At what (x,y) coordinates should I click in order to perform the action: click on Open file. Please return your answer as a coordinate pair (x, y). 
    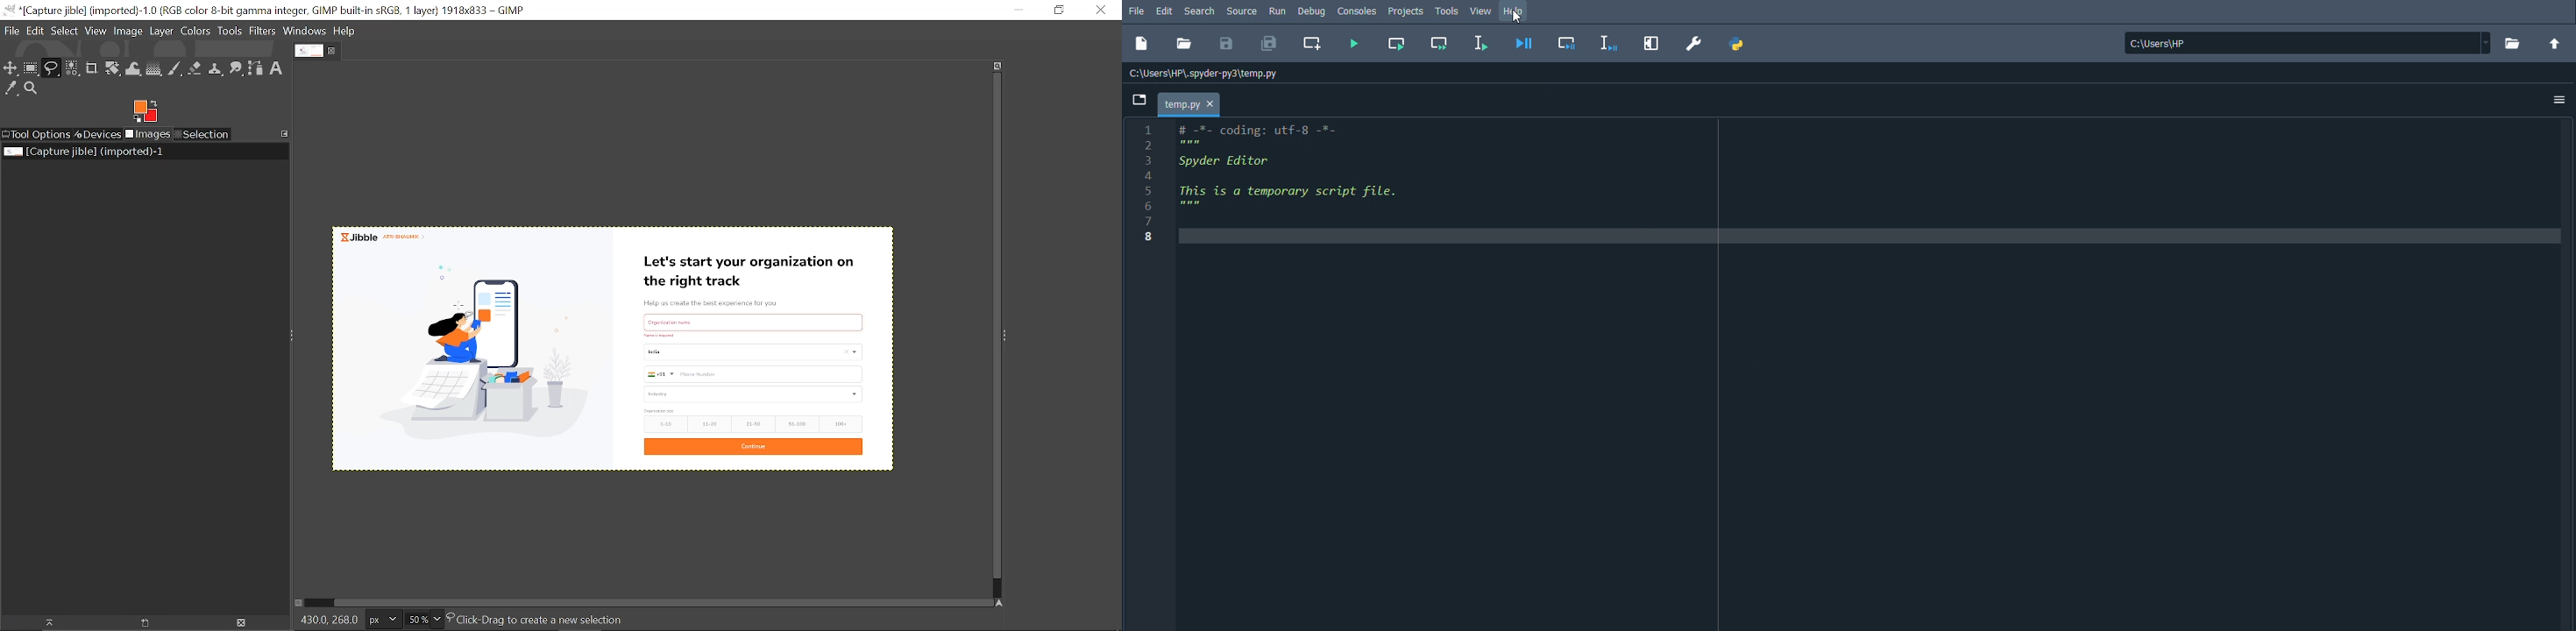
    Looking at the image, I should click on (1183, 42).